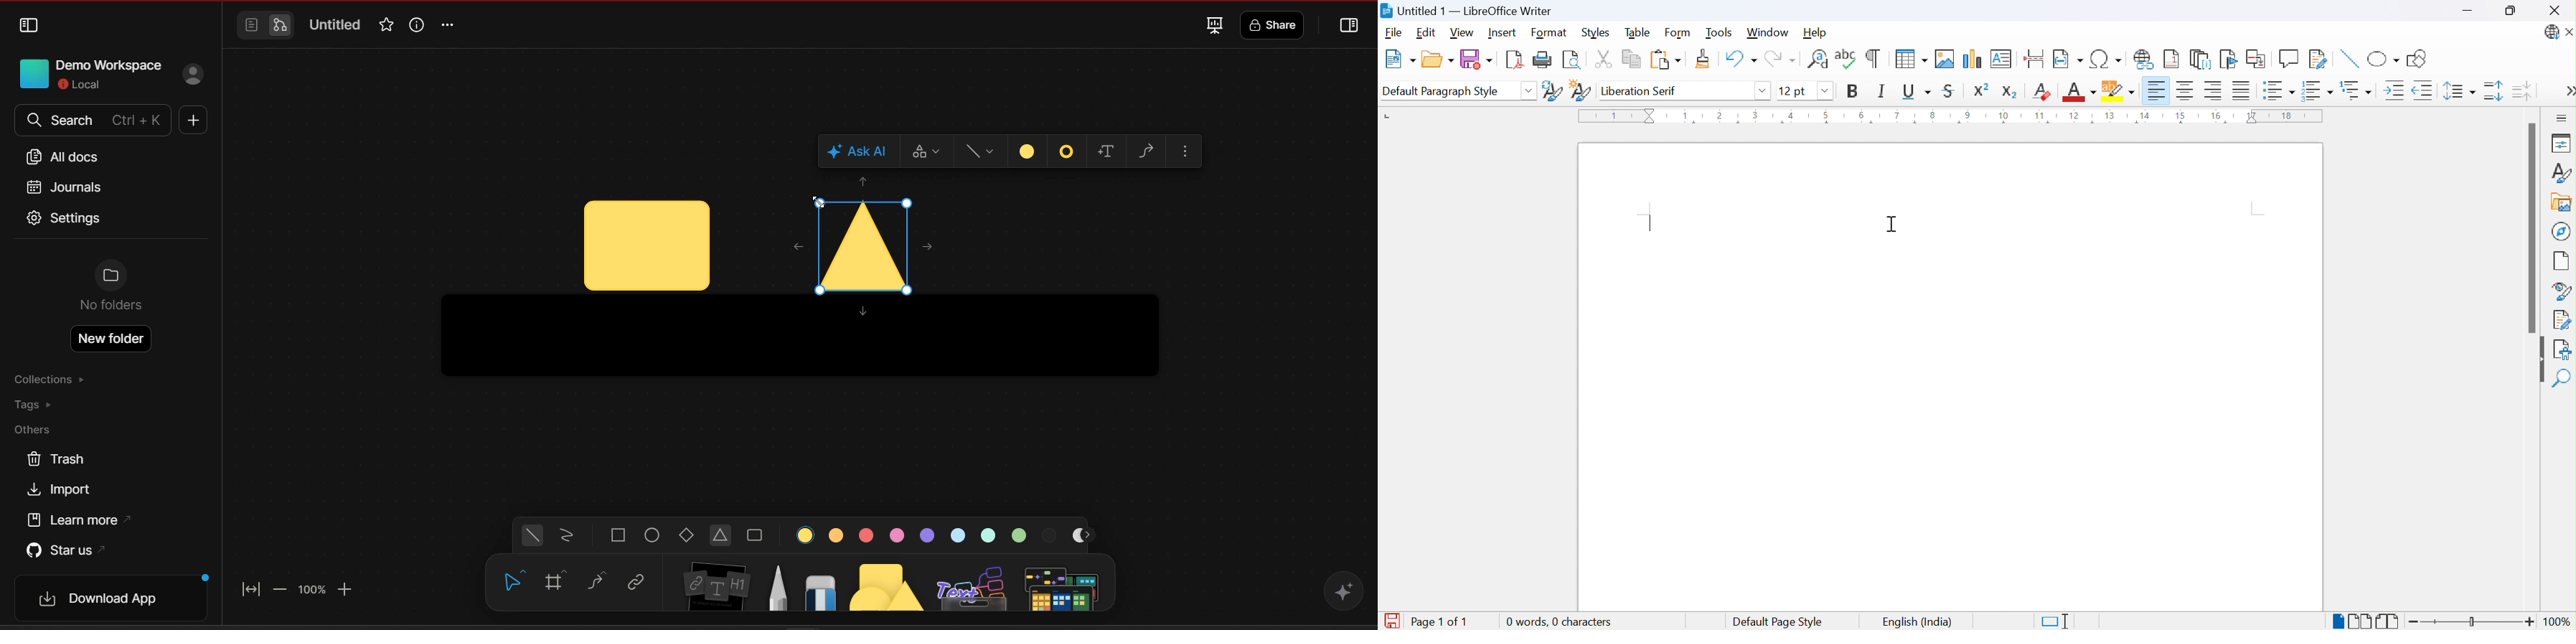  I want to click on Zoom in, so click(2526, 621).